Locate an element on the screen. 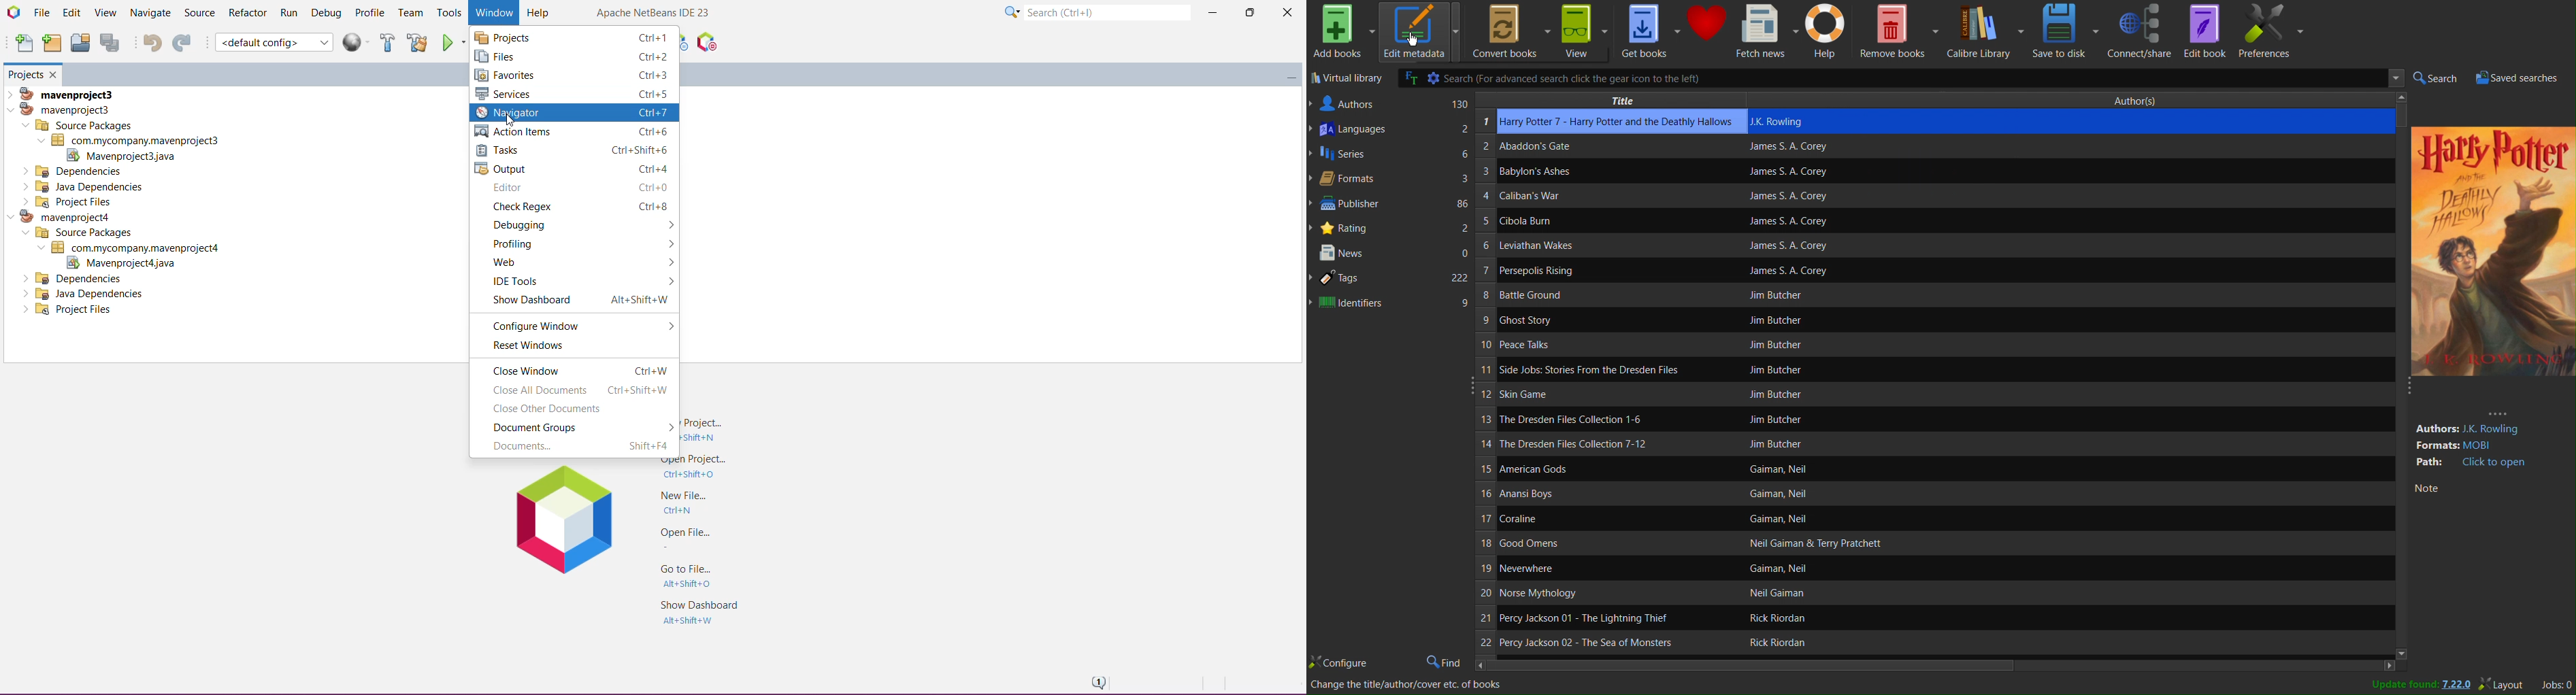  Click or Press Ctrl+F10 for Category Selection is located at coordinates (1012, 13).